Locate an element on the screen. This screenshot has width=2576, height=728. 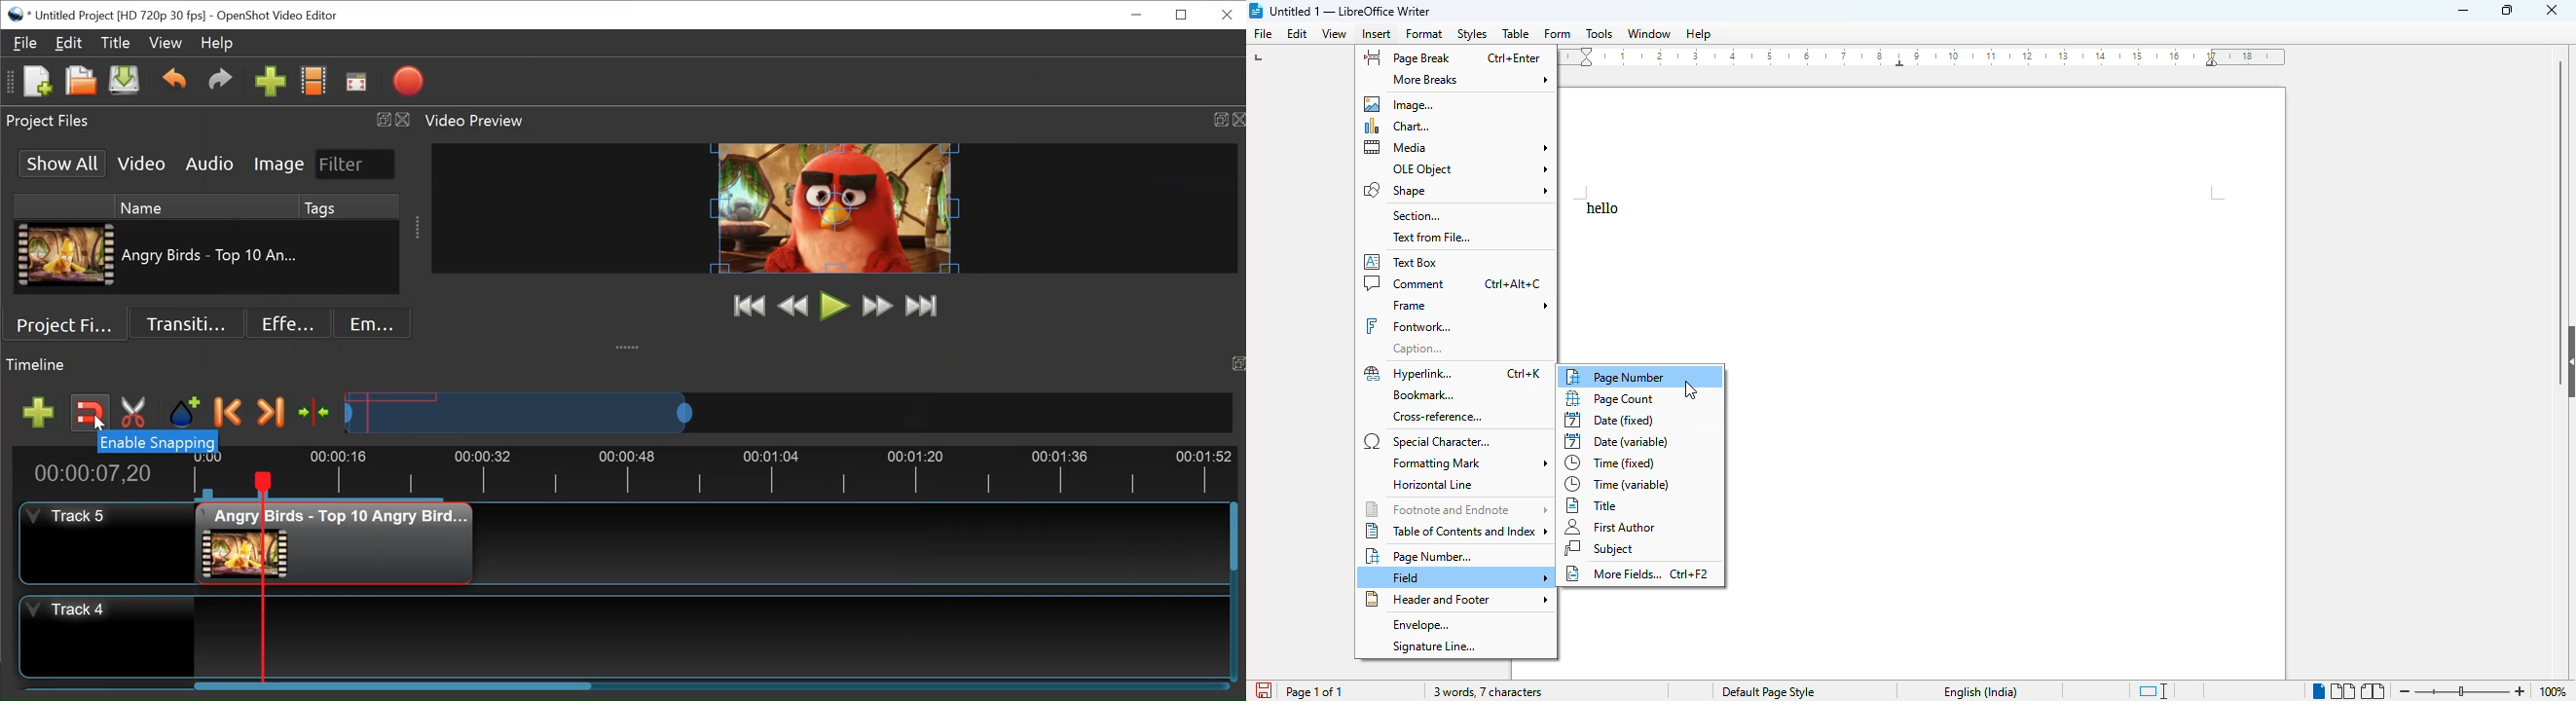
form is located at coordinates (1558, 33).